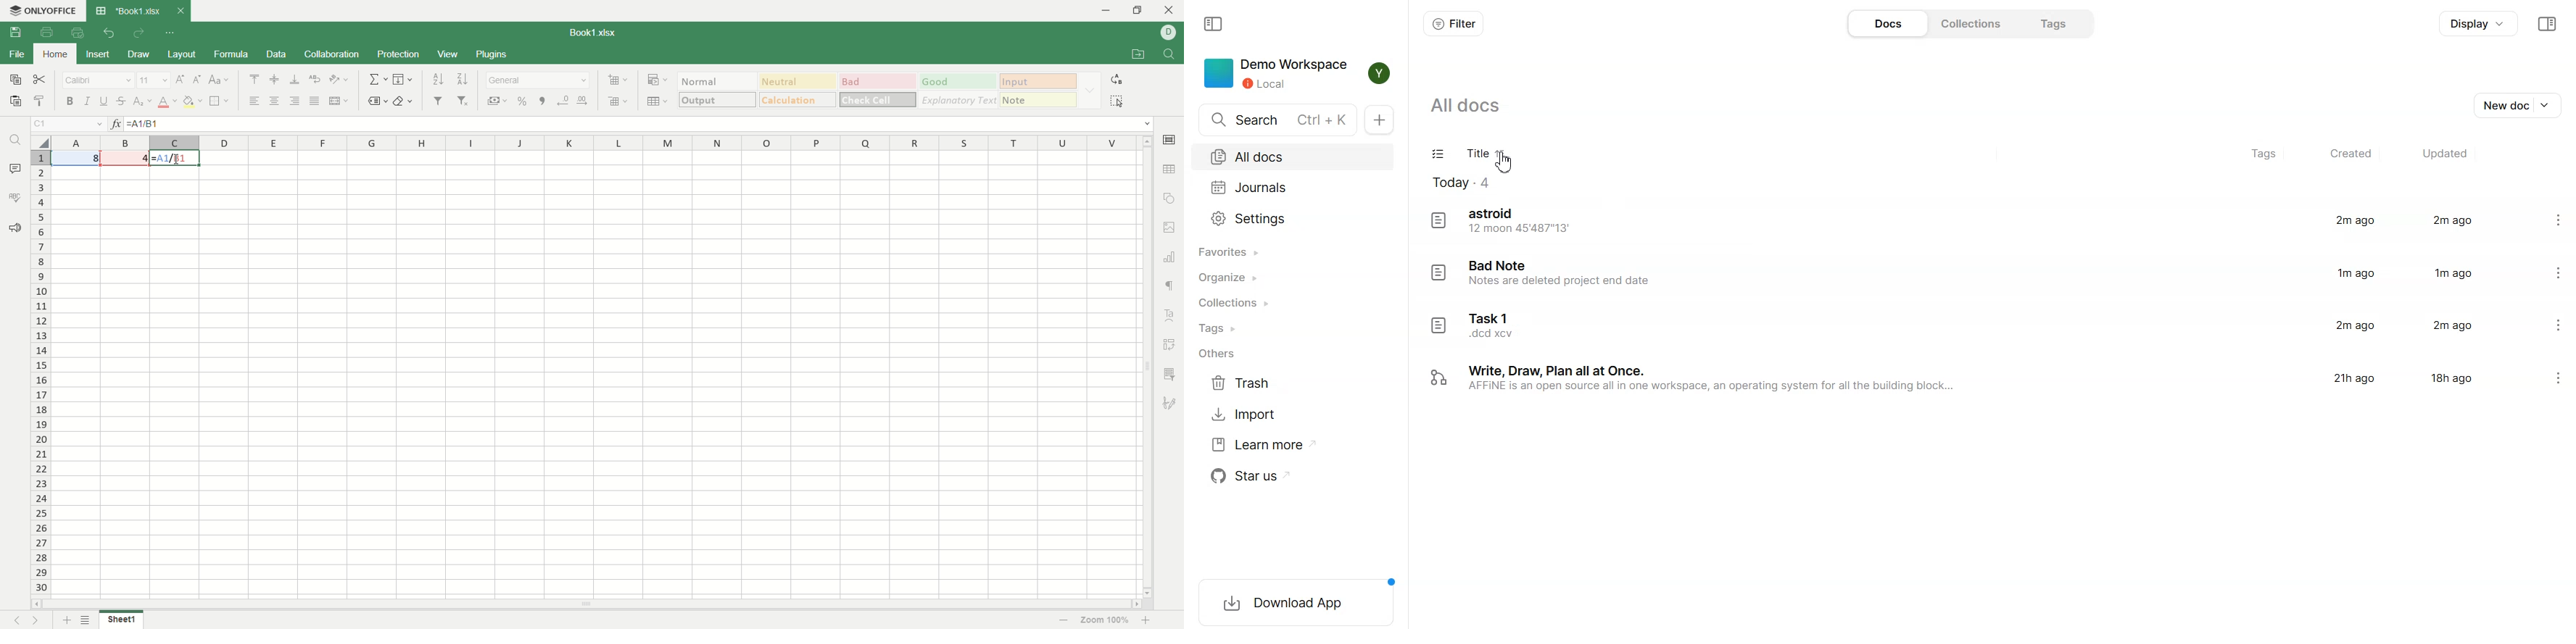  What do you see at coordinates (126, 10) in the screenshot?
I see `Book1.xlsx` at bounding box center [126, 10].